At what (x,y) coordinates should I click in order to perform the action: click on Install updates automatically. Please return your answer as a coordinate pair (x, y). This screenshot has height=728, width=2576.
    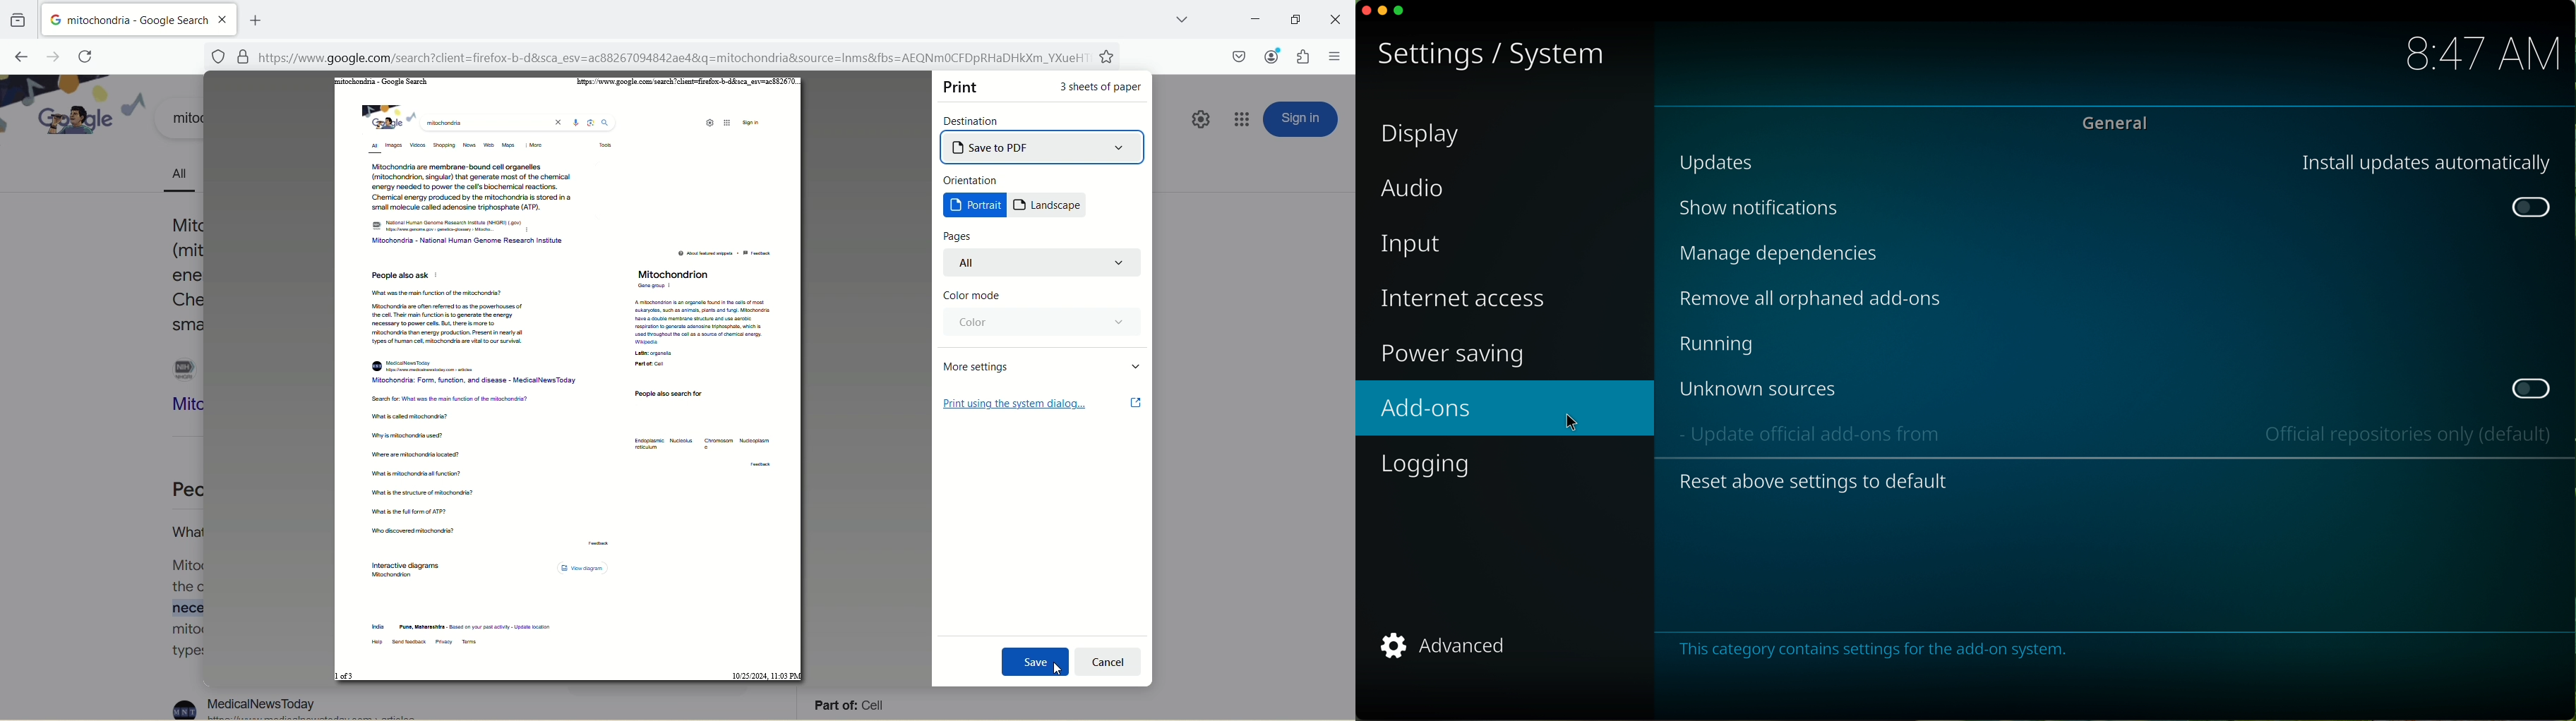
    Looking at the image, I should click on (2430, 162).